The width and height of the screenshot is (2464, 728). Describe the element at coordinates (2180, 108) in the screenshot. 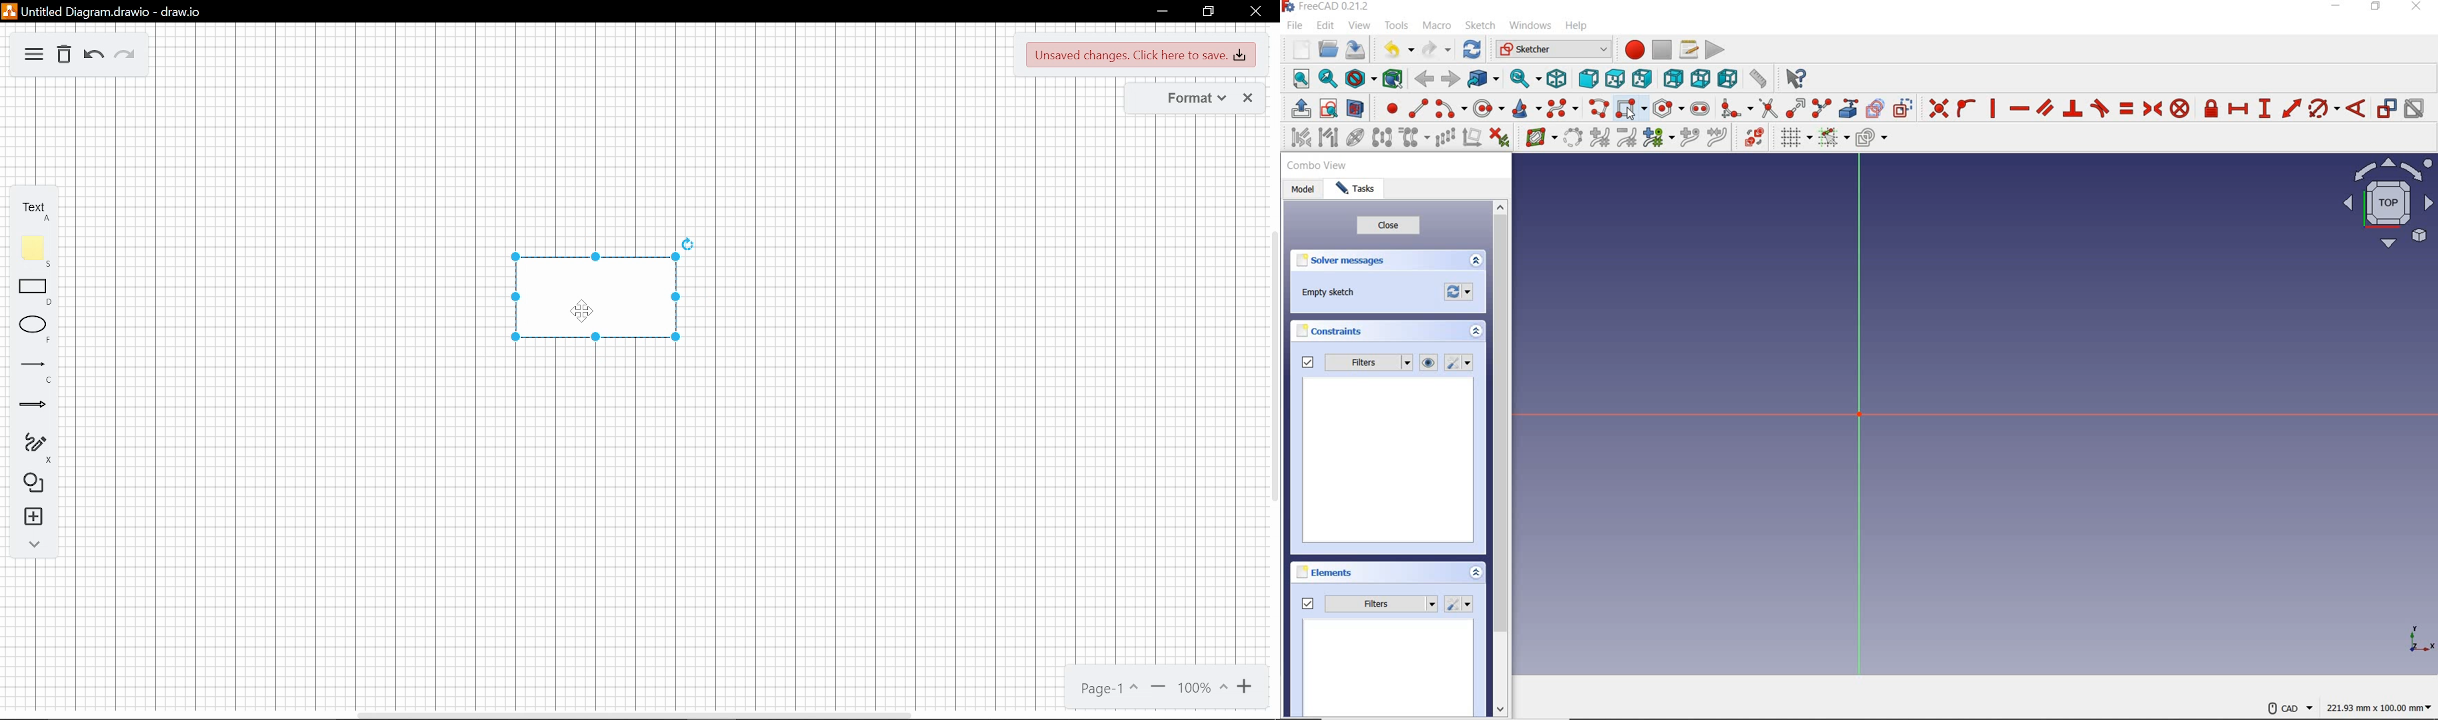

I see `constrain block` at that location.